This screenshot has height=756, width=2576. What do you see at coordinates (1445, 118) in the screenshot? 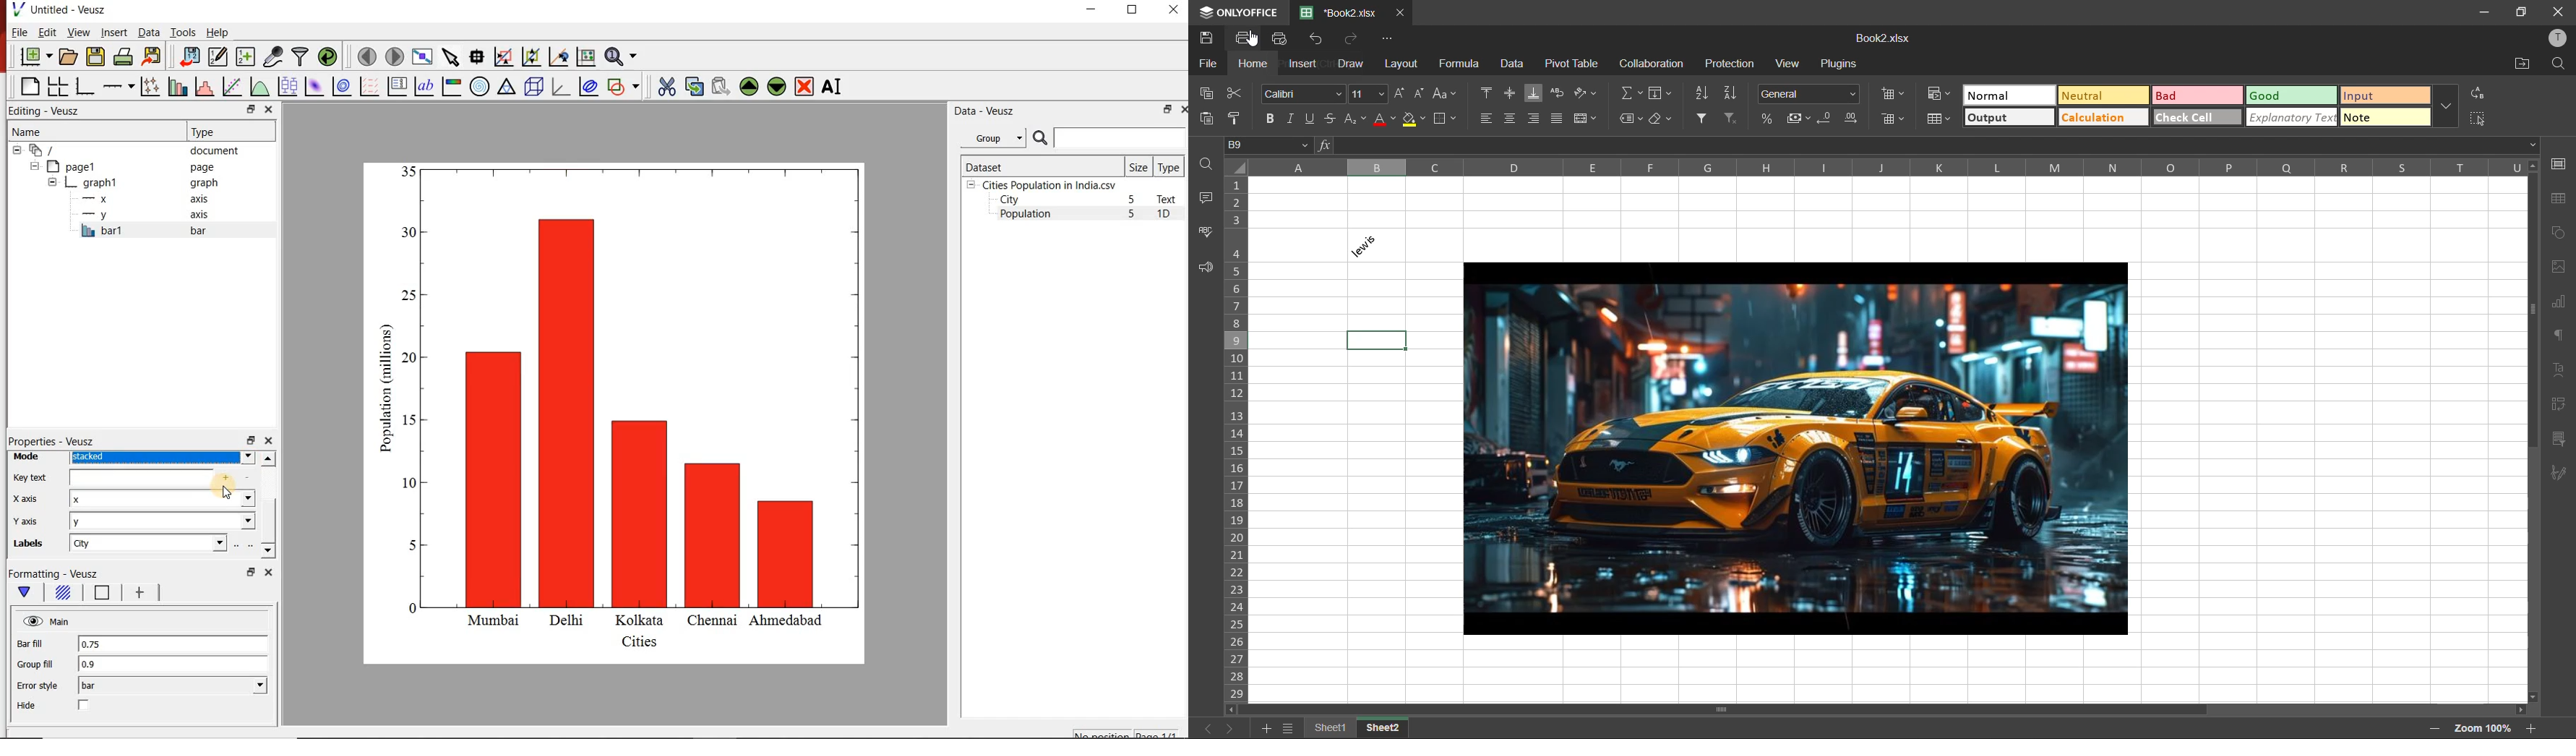
I see `borders` at bounding box center [1445, 118].